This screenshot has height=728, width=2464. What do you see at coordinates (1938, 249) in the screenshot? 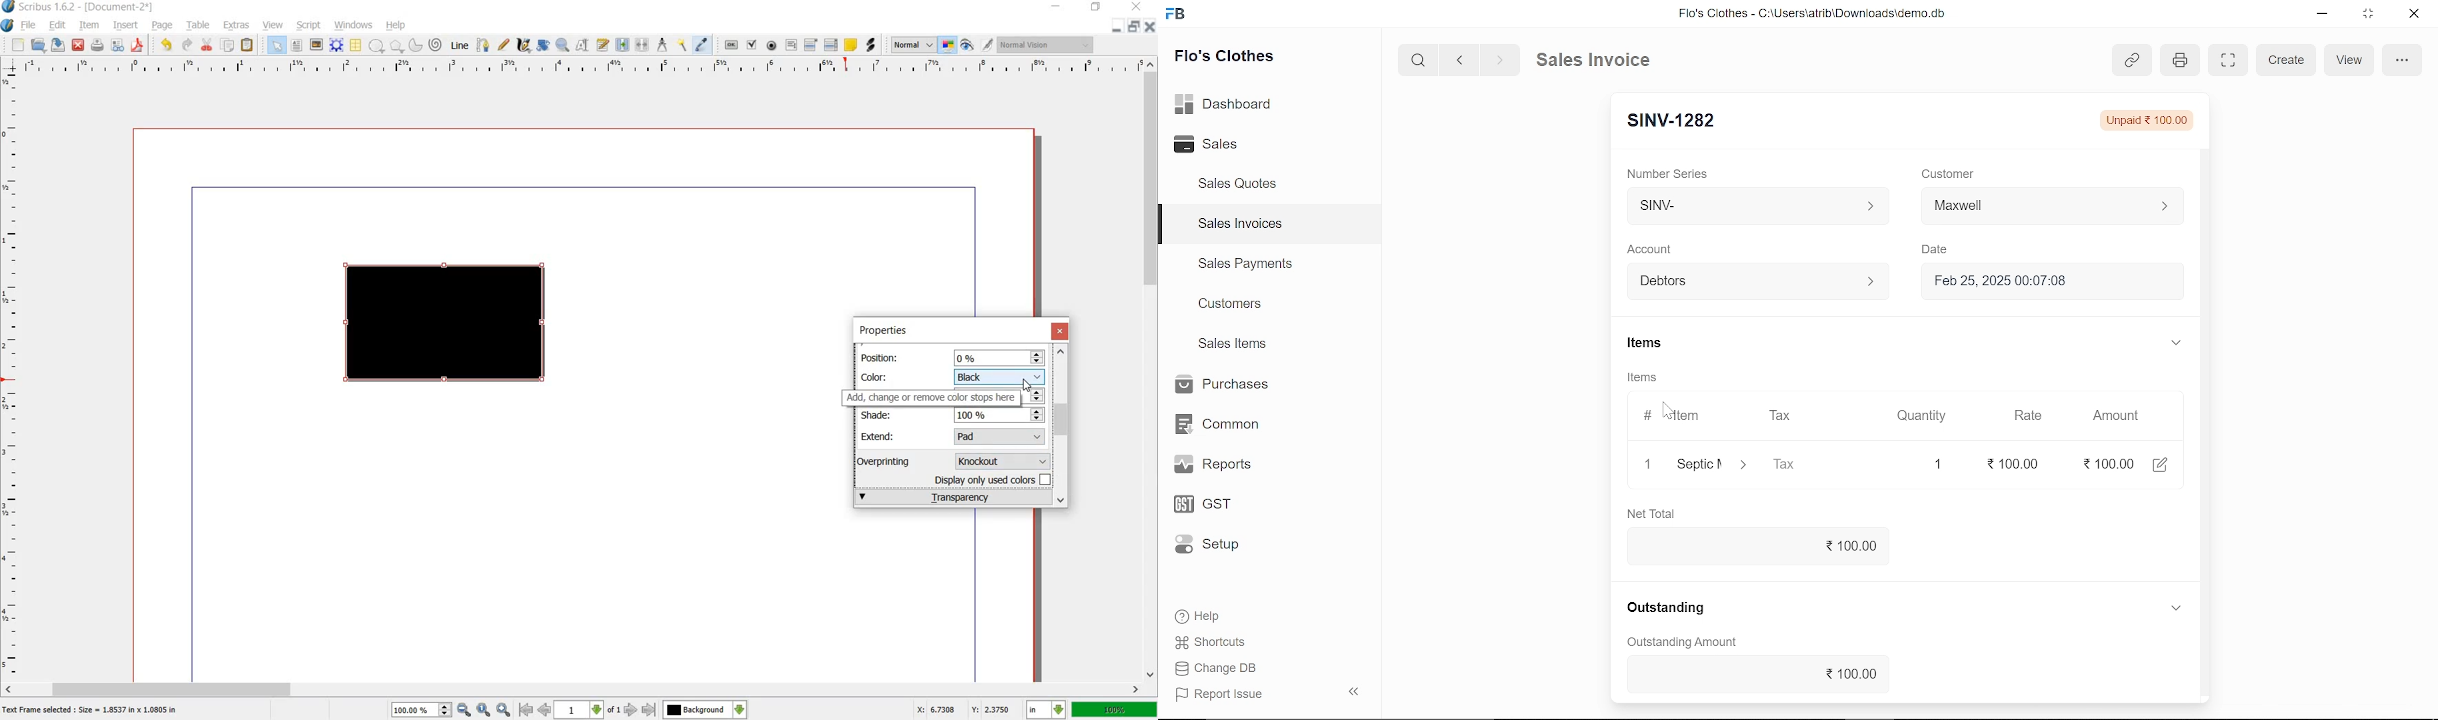
I see `Date` at bounding box center [1938, 249].